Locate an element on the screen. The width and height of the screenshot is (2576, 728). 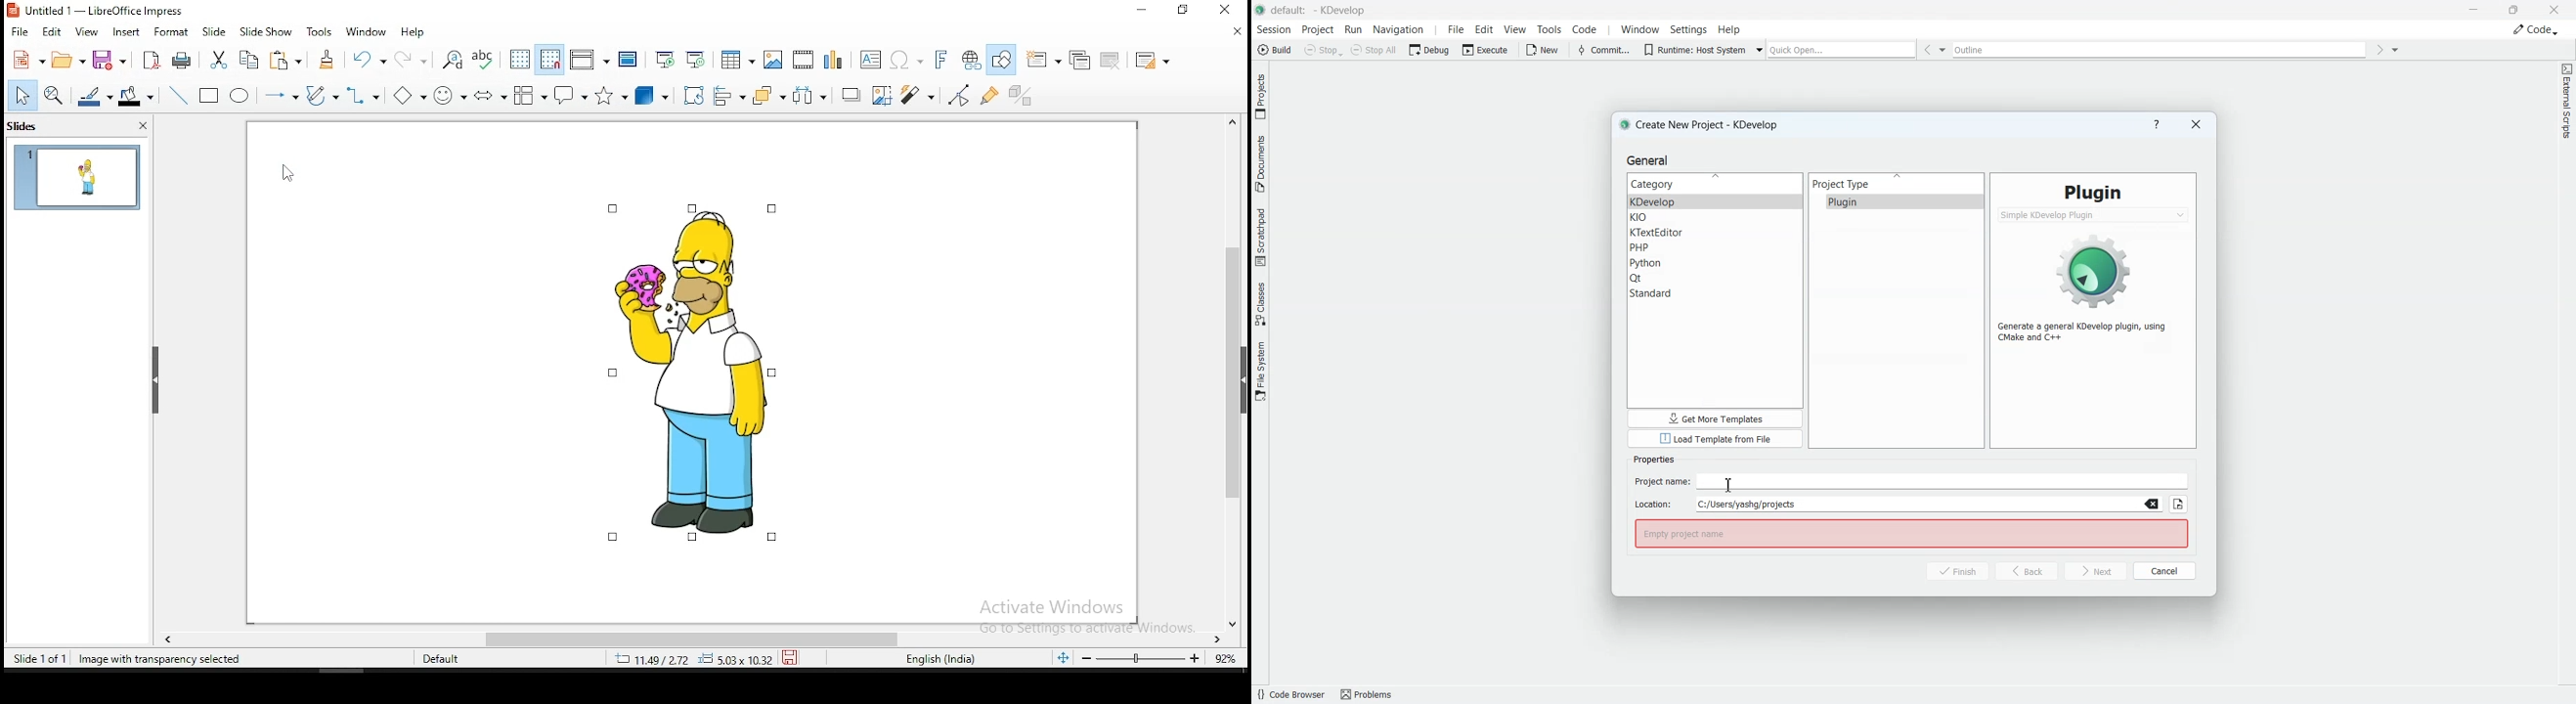
scoll left is located at coordinates (168, 640).